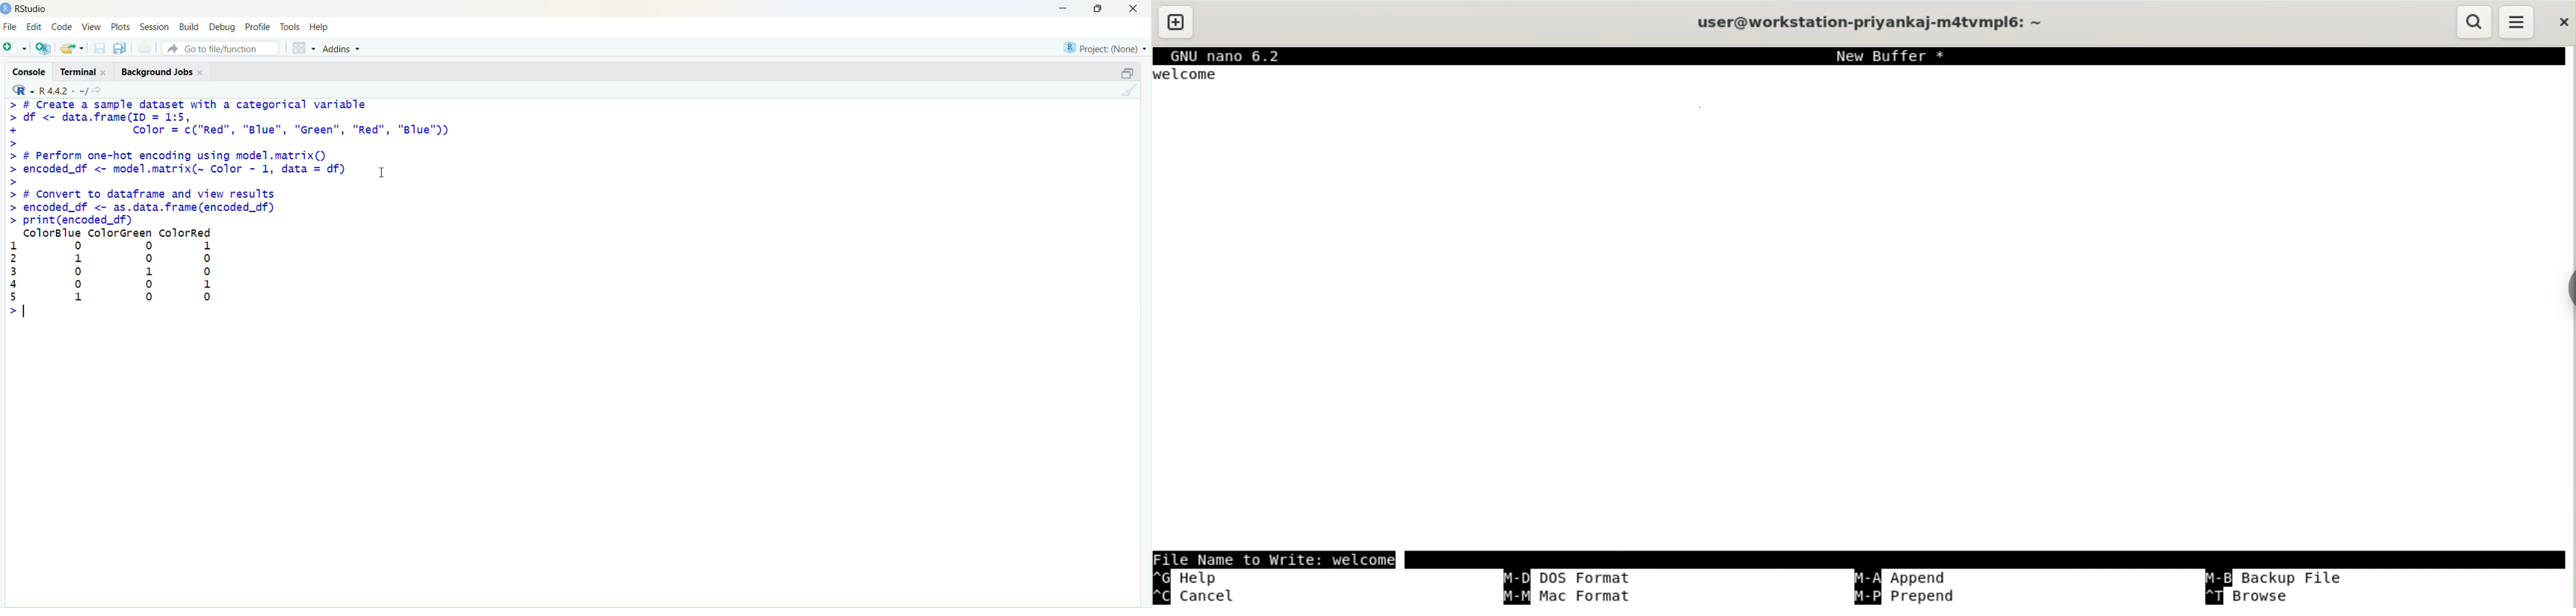  I want to click on clean, so click(1129, 90).